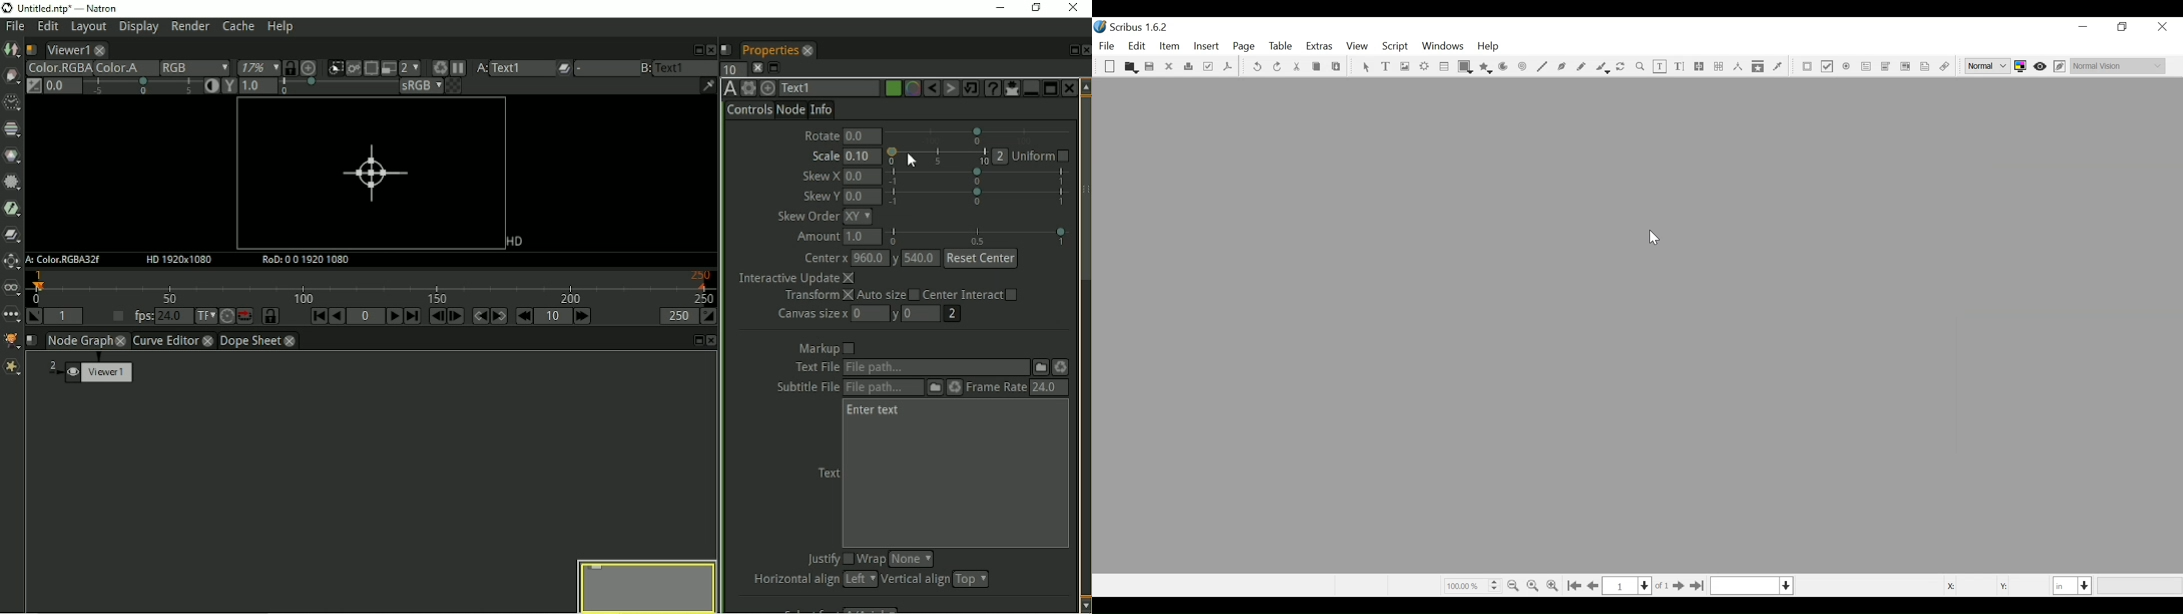 The height and width of the screenshot is (616, 2184). I want to click on Text Frame, so click(1387, 67).